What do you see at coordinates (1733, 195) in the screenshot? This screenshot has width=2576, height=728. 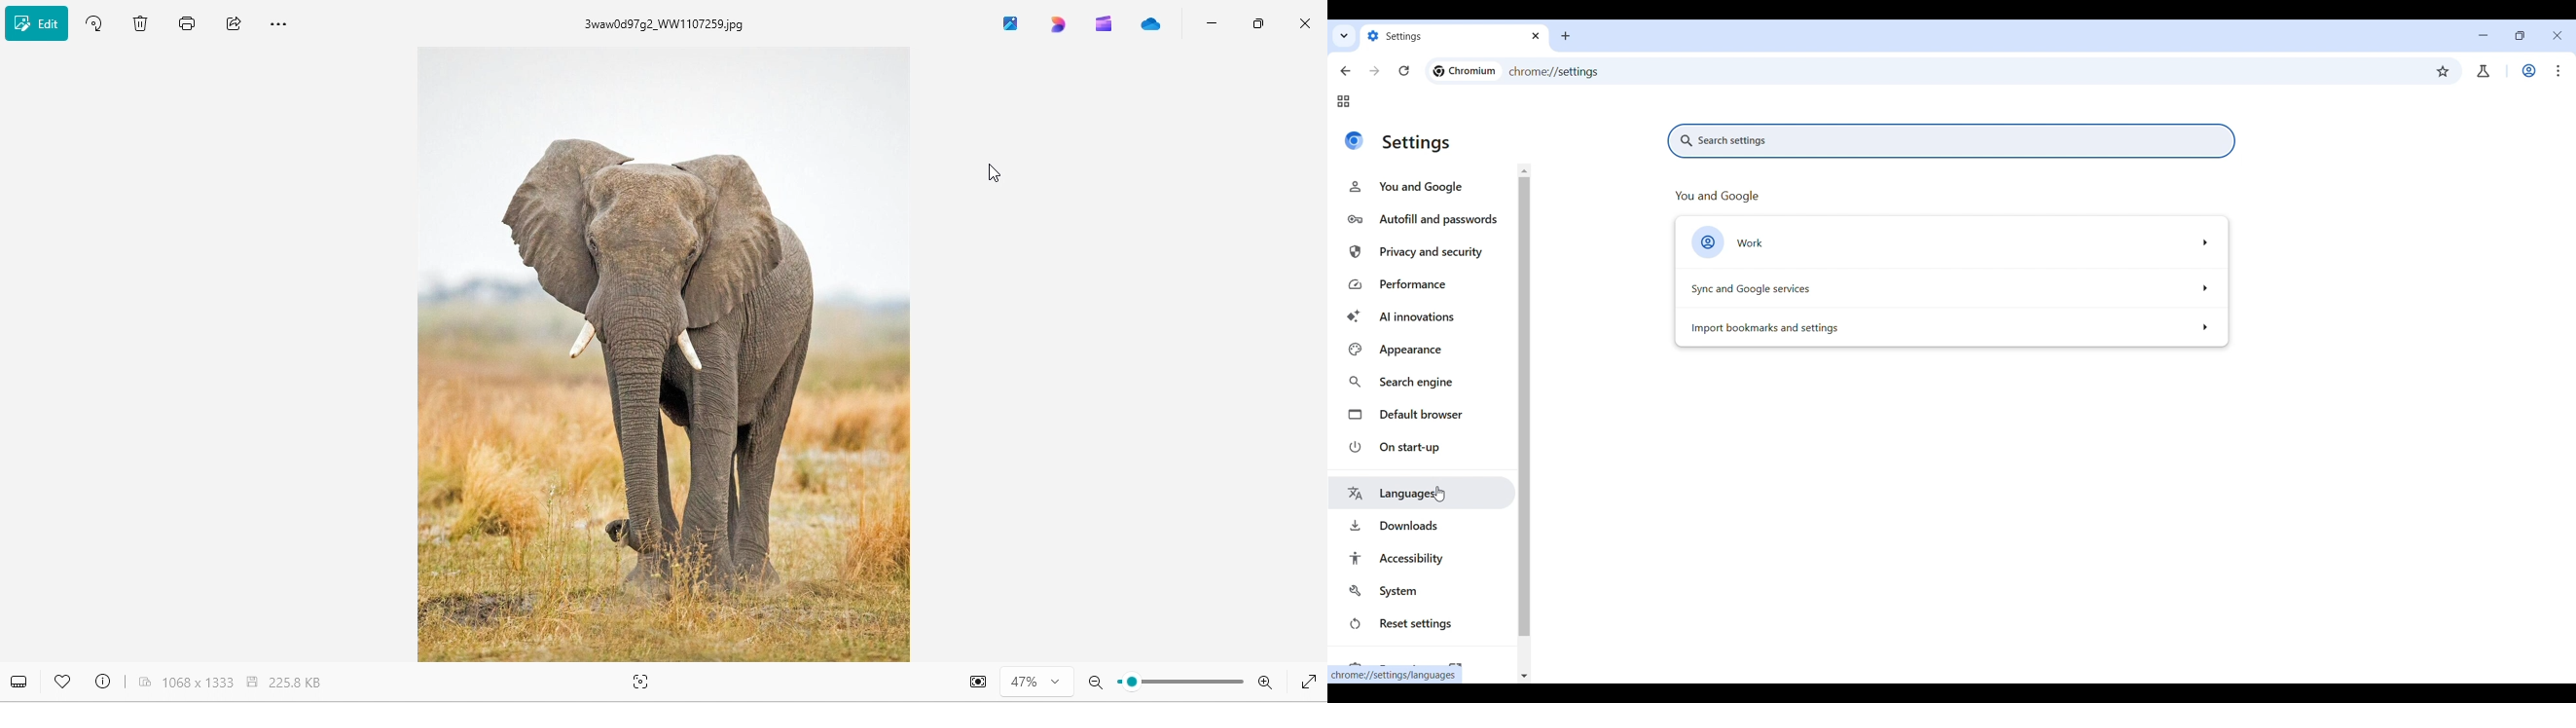 I see `you and google` at bounding box center [1733, 195].